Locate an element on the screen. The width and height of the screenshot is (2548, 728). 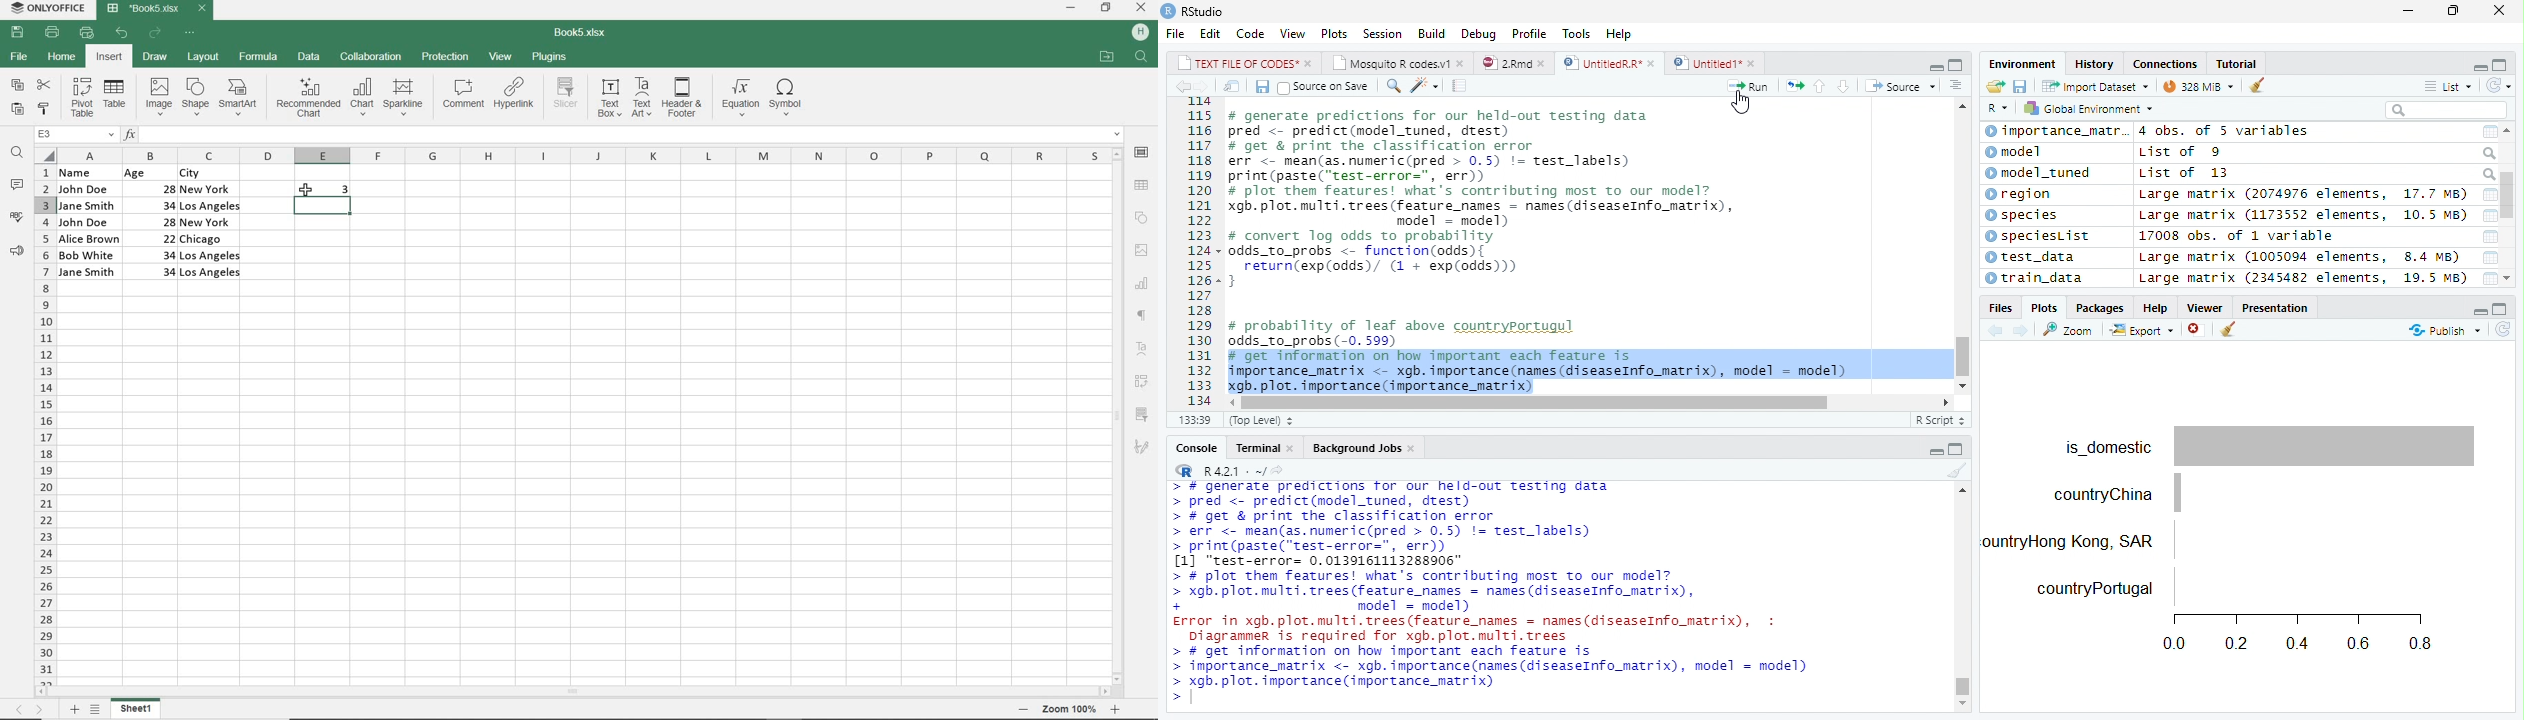
Refresh is located at coordinates (2498, 84).